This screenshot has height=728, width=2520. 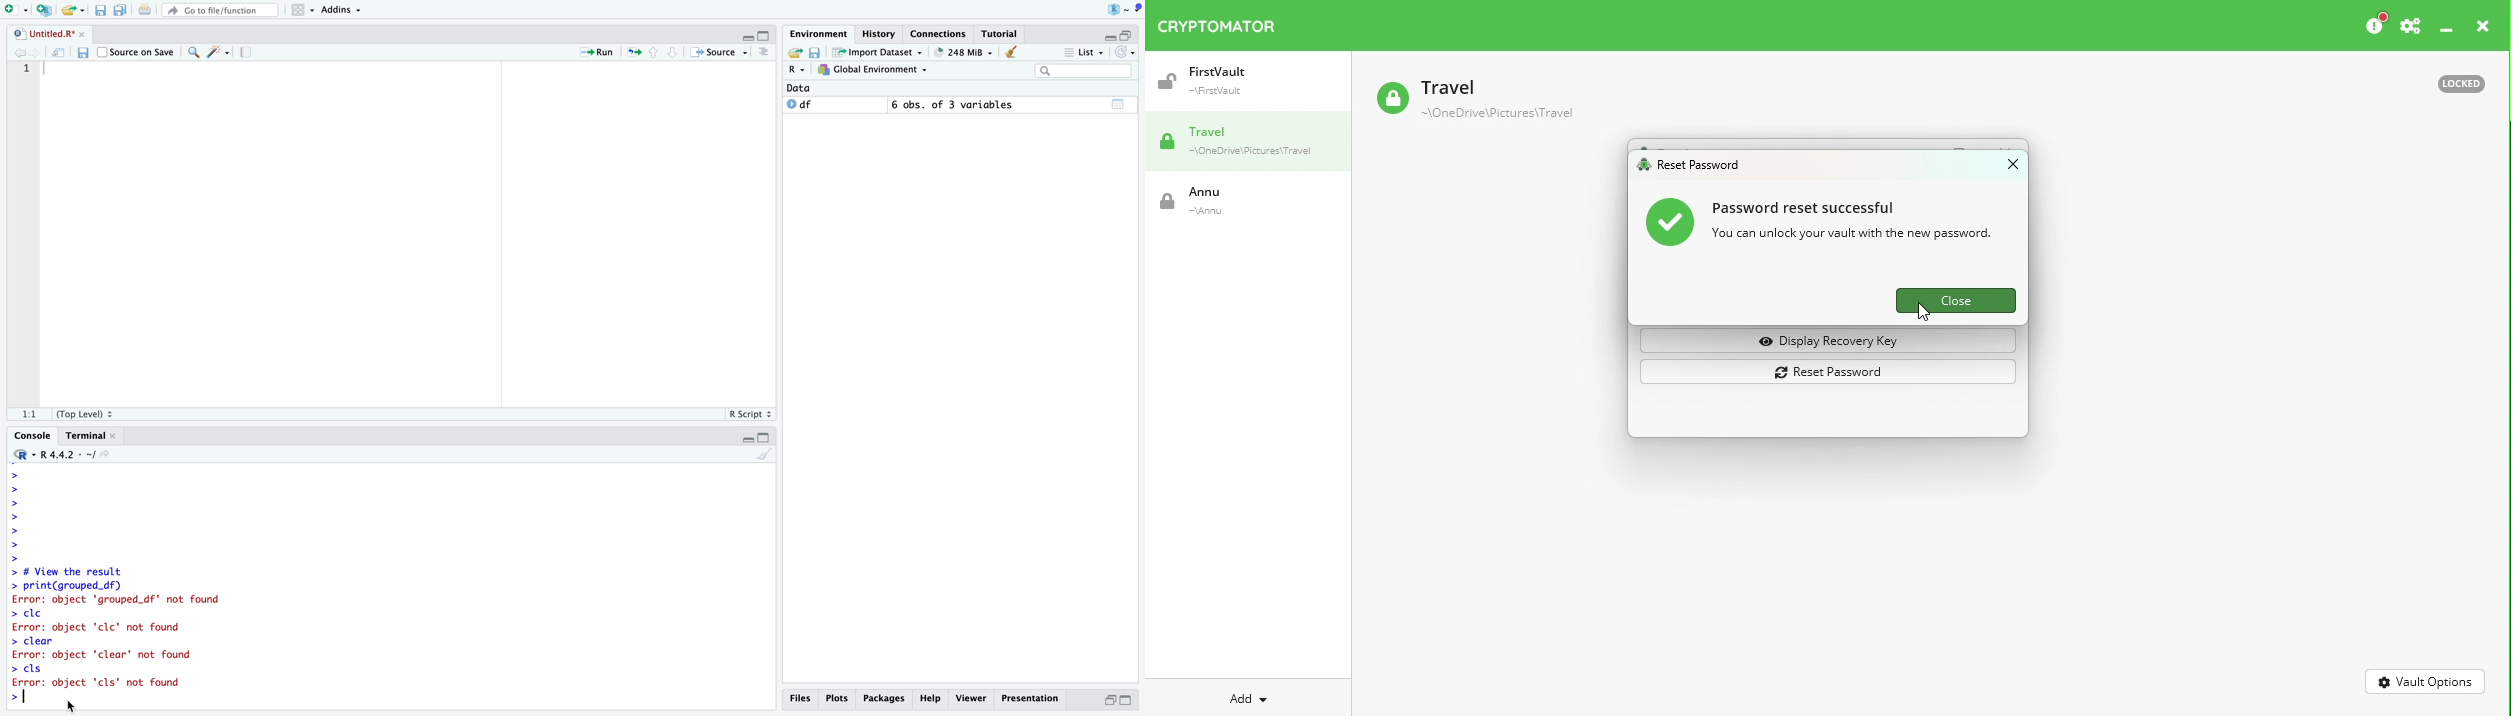 I want to click on Guidelines, so click(x=249, y=53).